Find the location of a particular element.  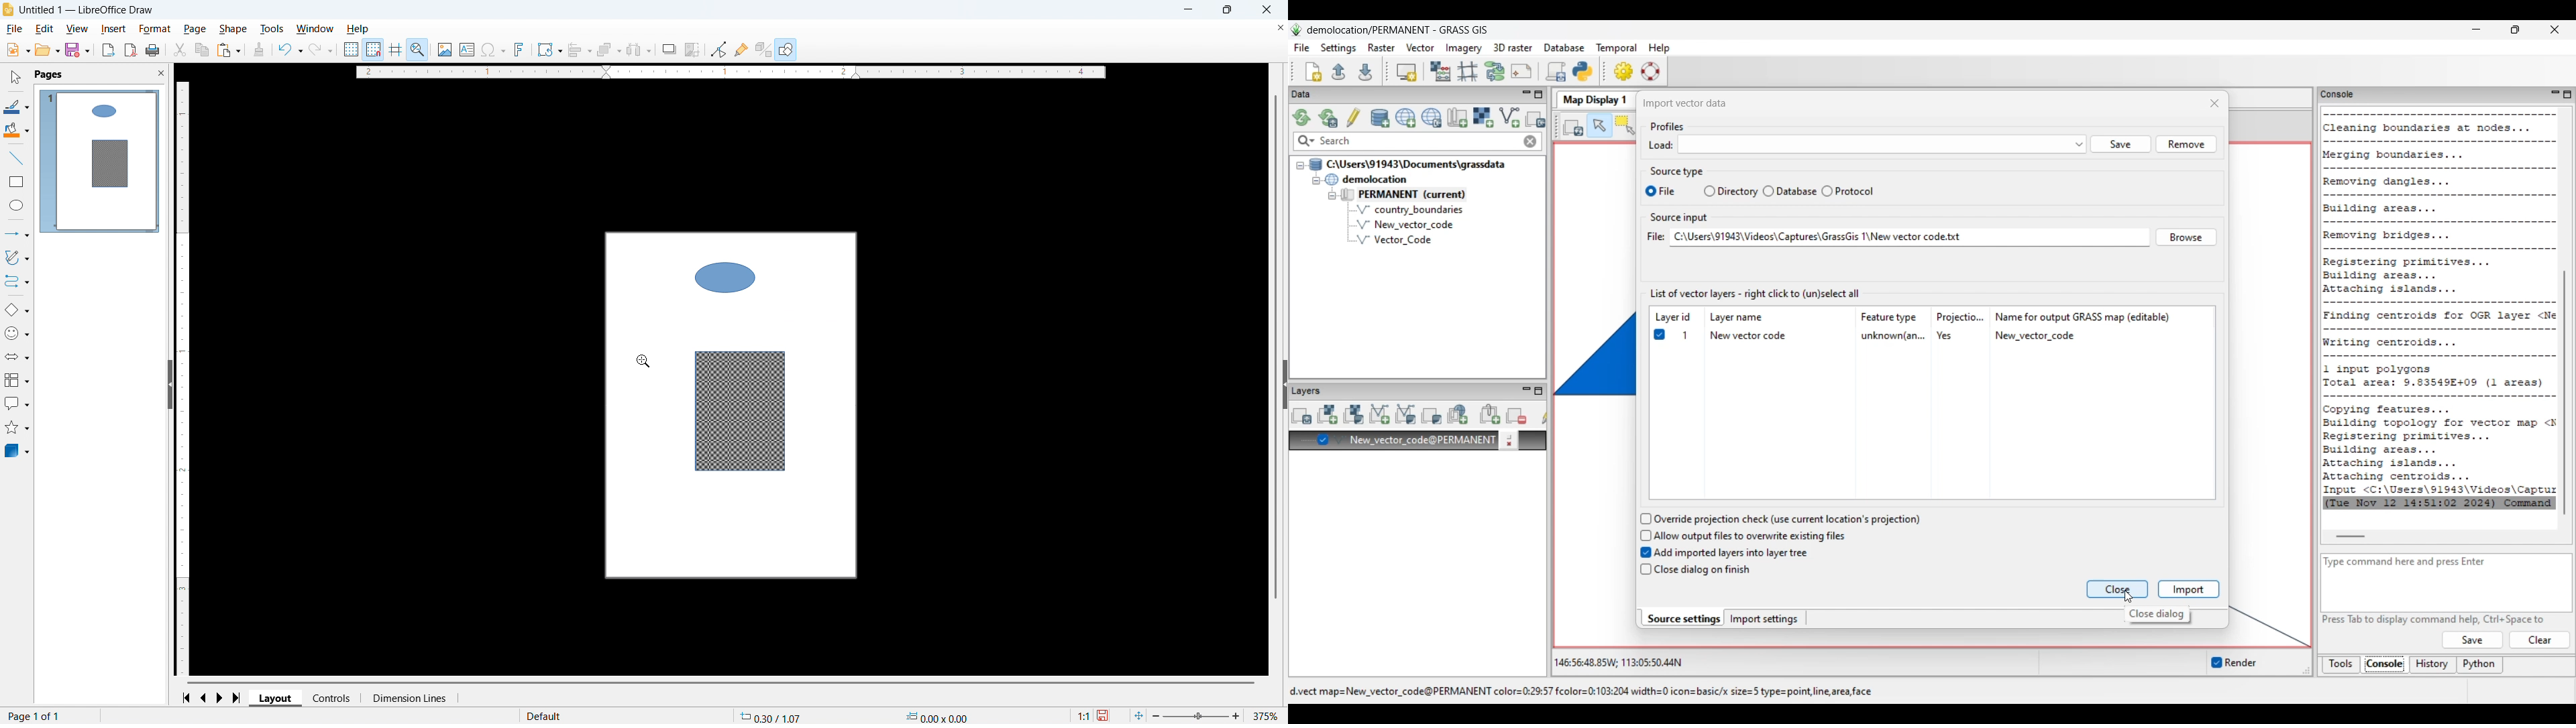

Show grids  is located at coordinates (351, 49).